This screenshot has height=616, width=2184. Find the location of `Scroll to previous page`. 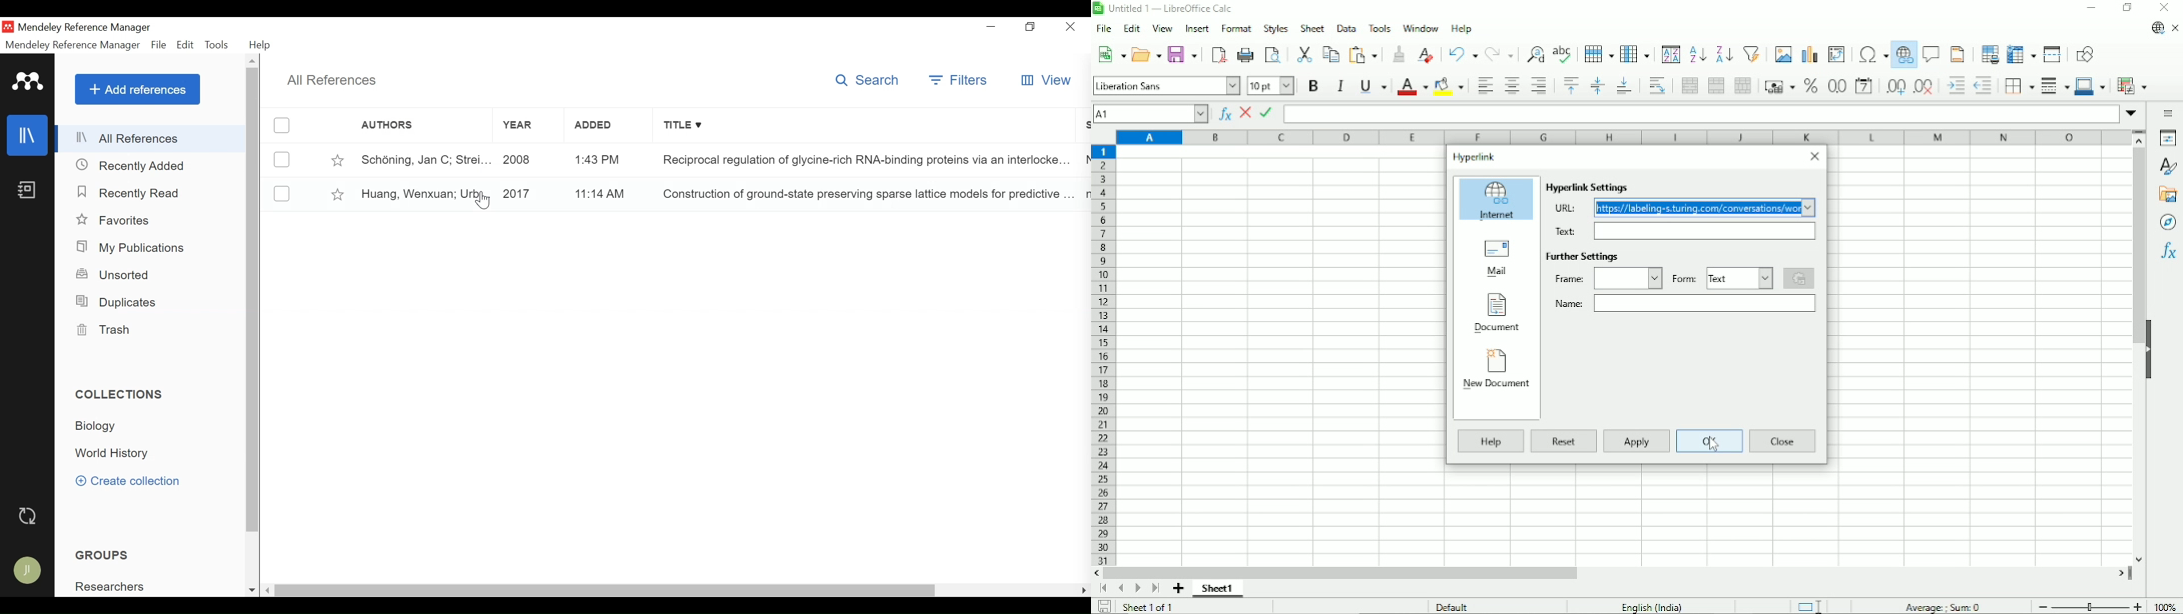

Scroll to previous page is located at coordinates (1121, 588).